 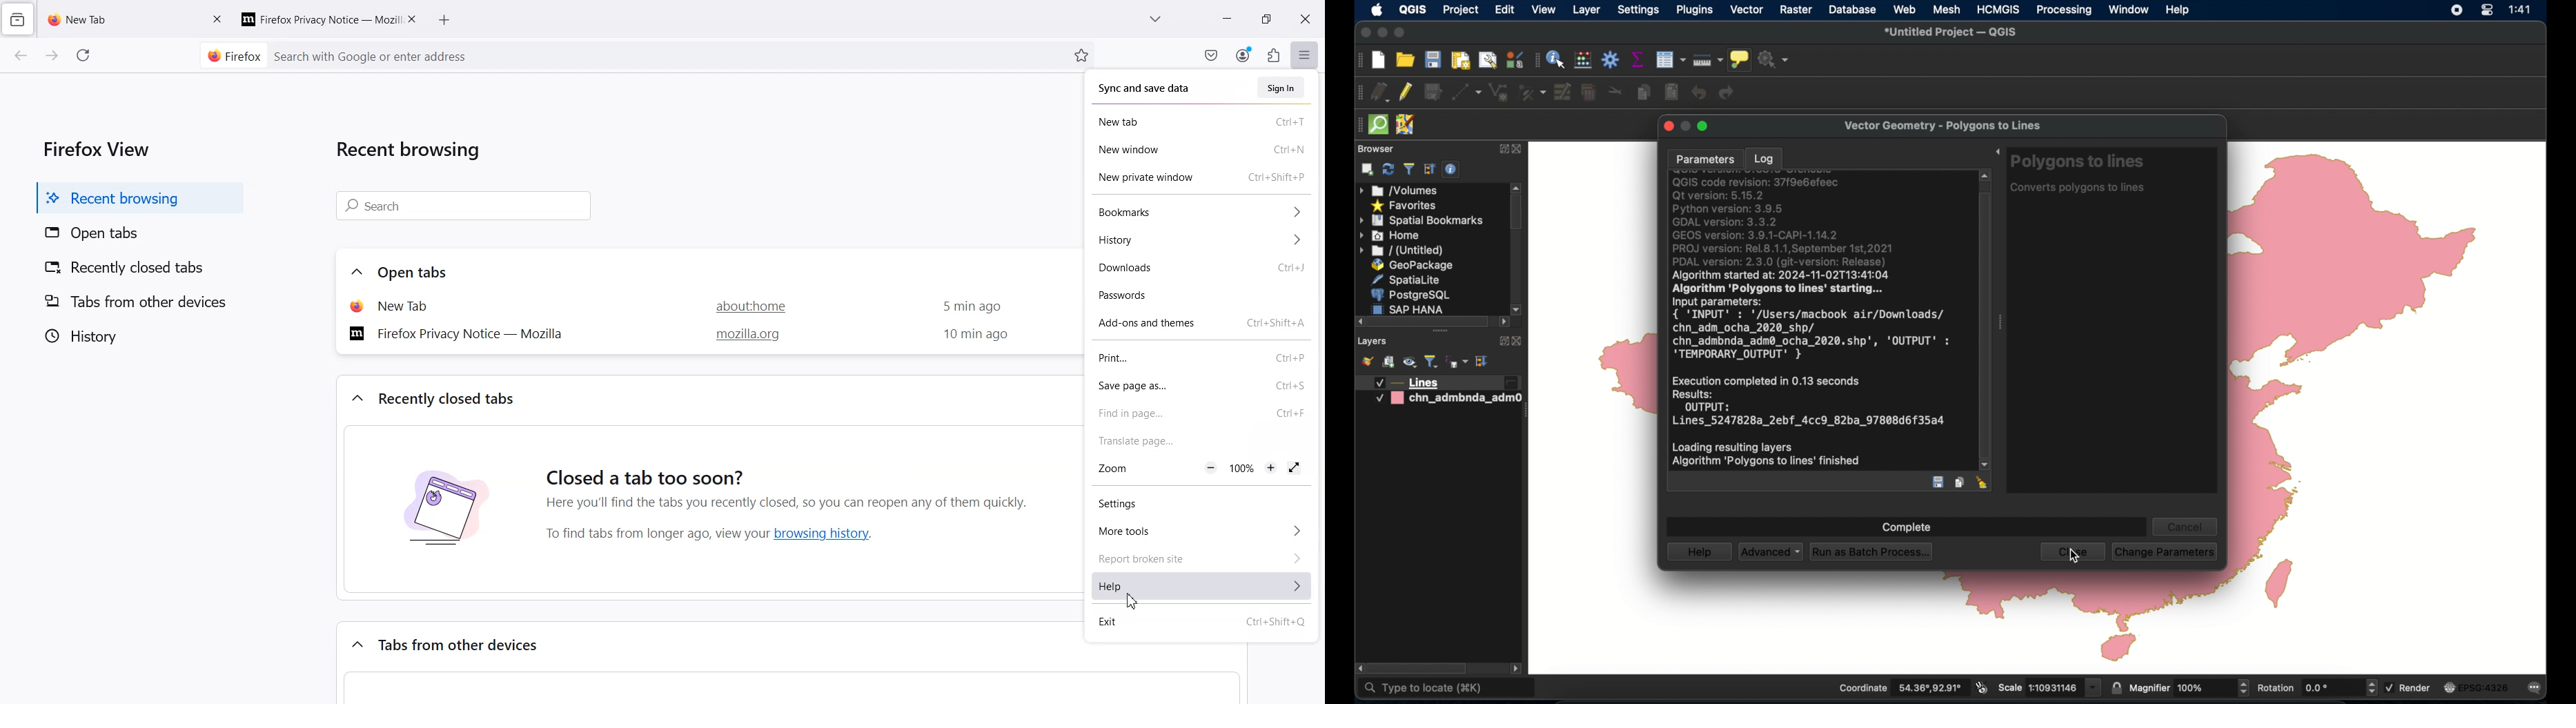 I want to click on layer, so click(x=1585, y=10).